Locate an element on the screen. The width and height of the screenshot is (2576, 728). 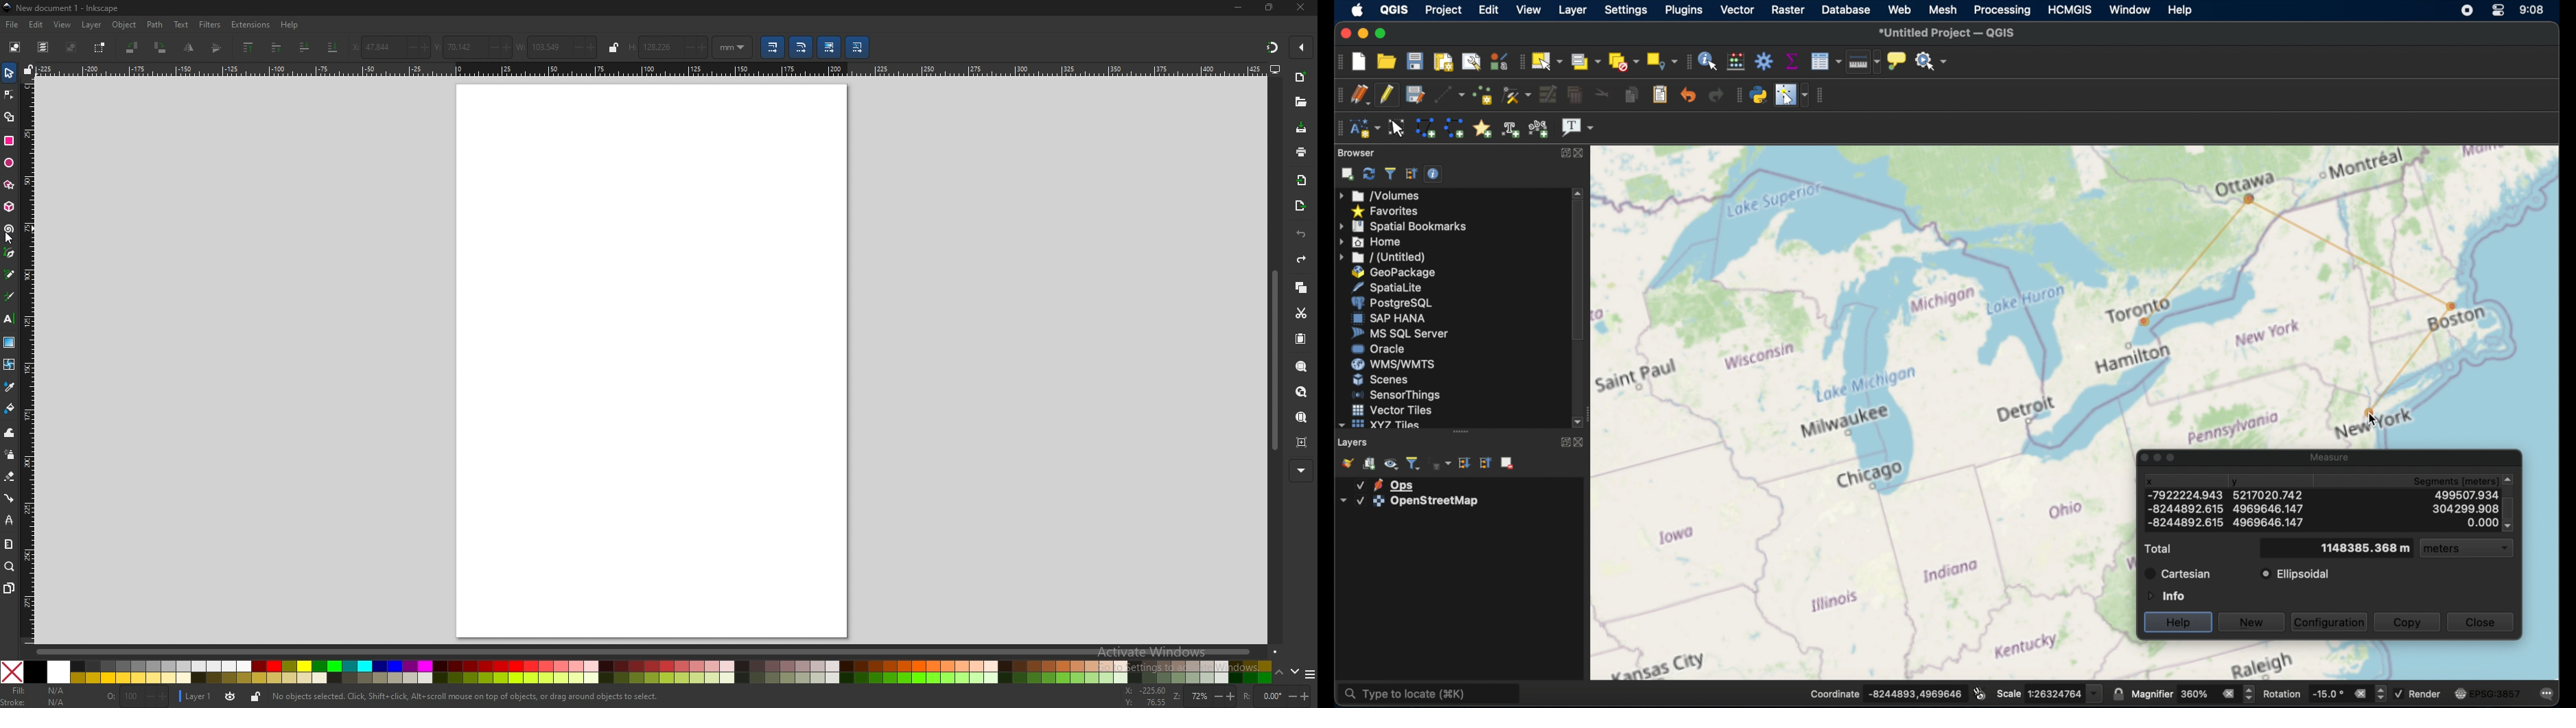
paint bucket is located at coordinates (9, 408).